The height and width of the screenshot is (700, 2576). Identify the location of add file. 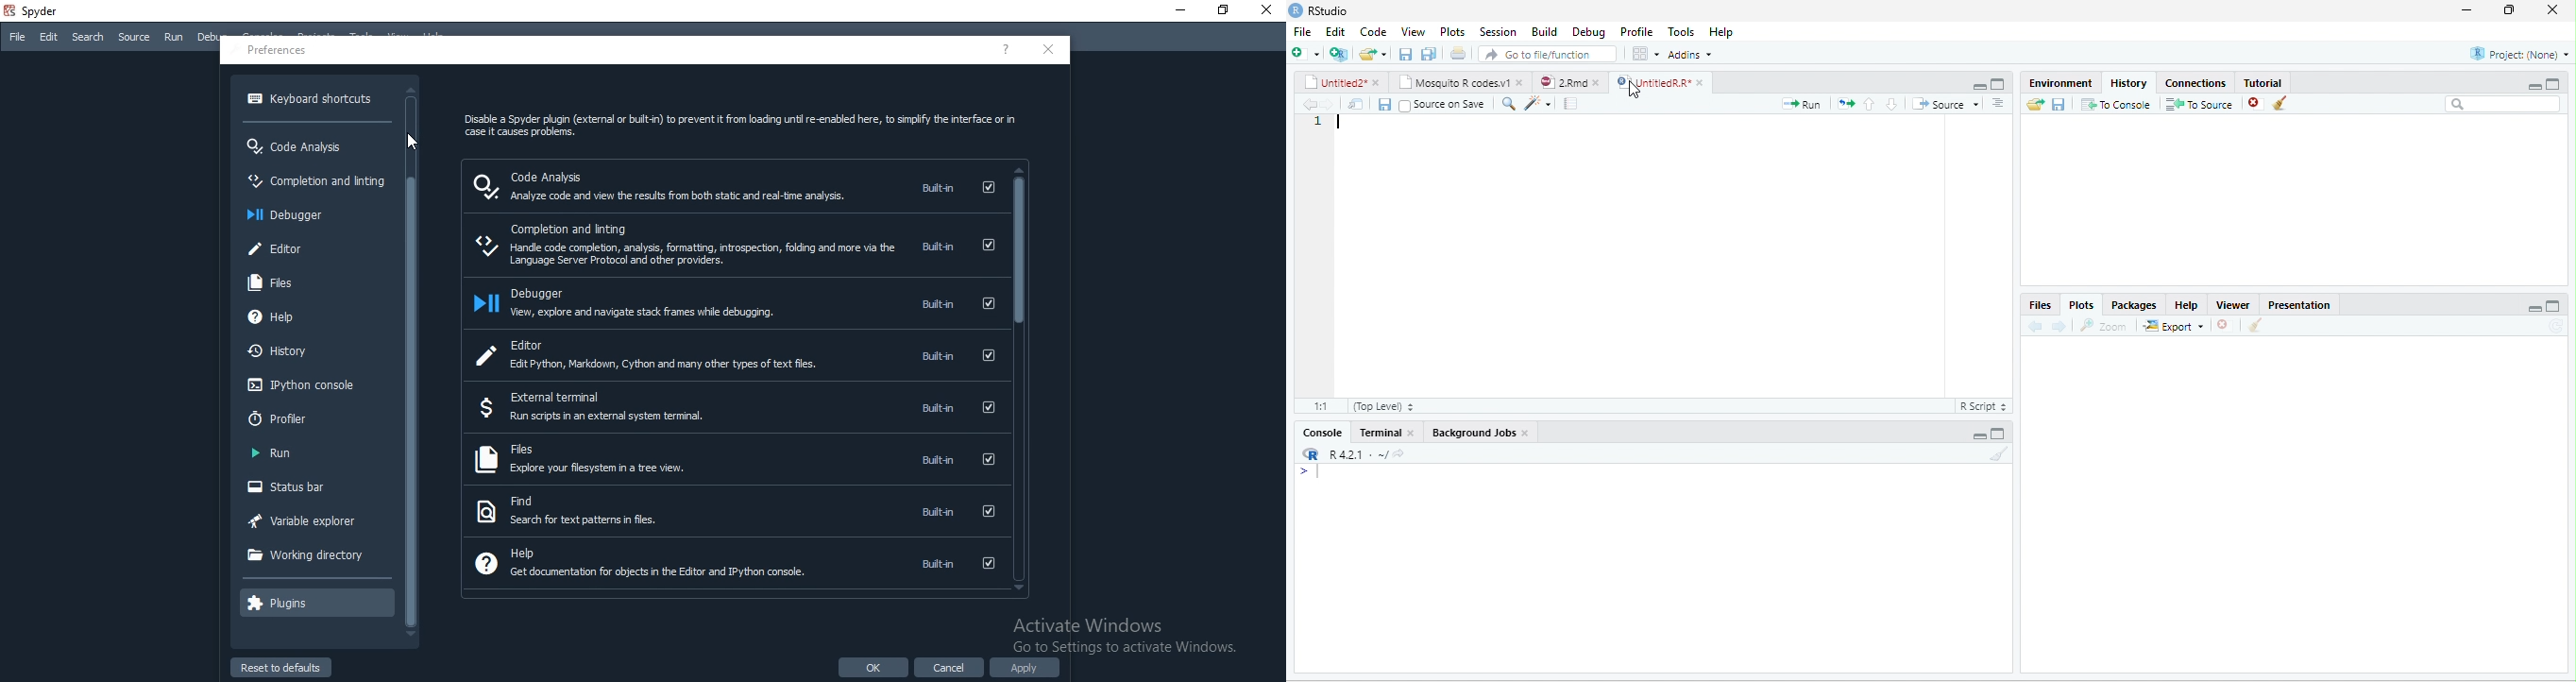
(1317, 54).